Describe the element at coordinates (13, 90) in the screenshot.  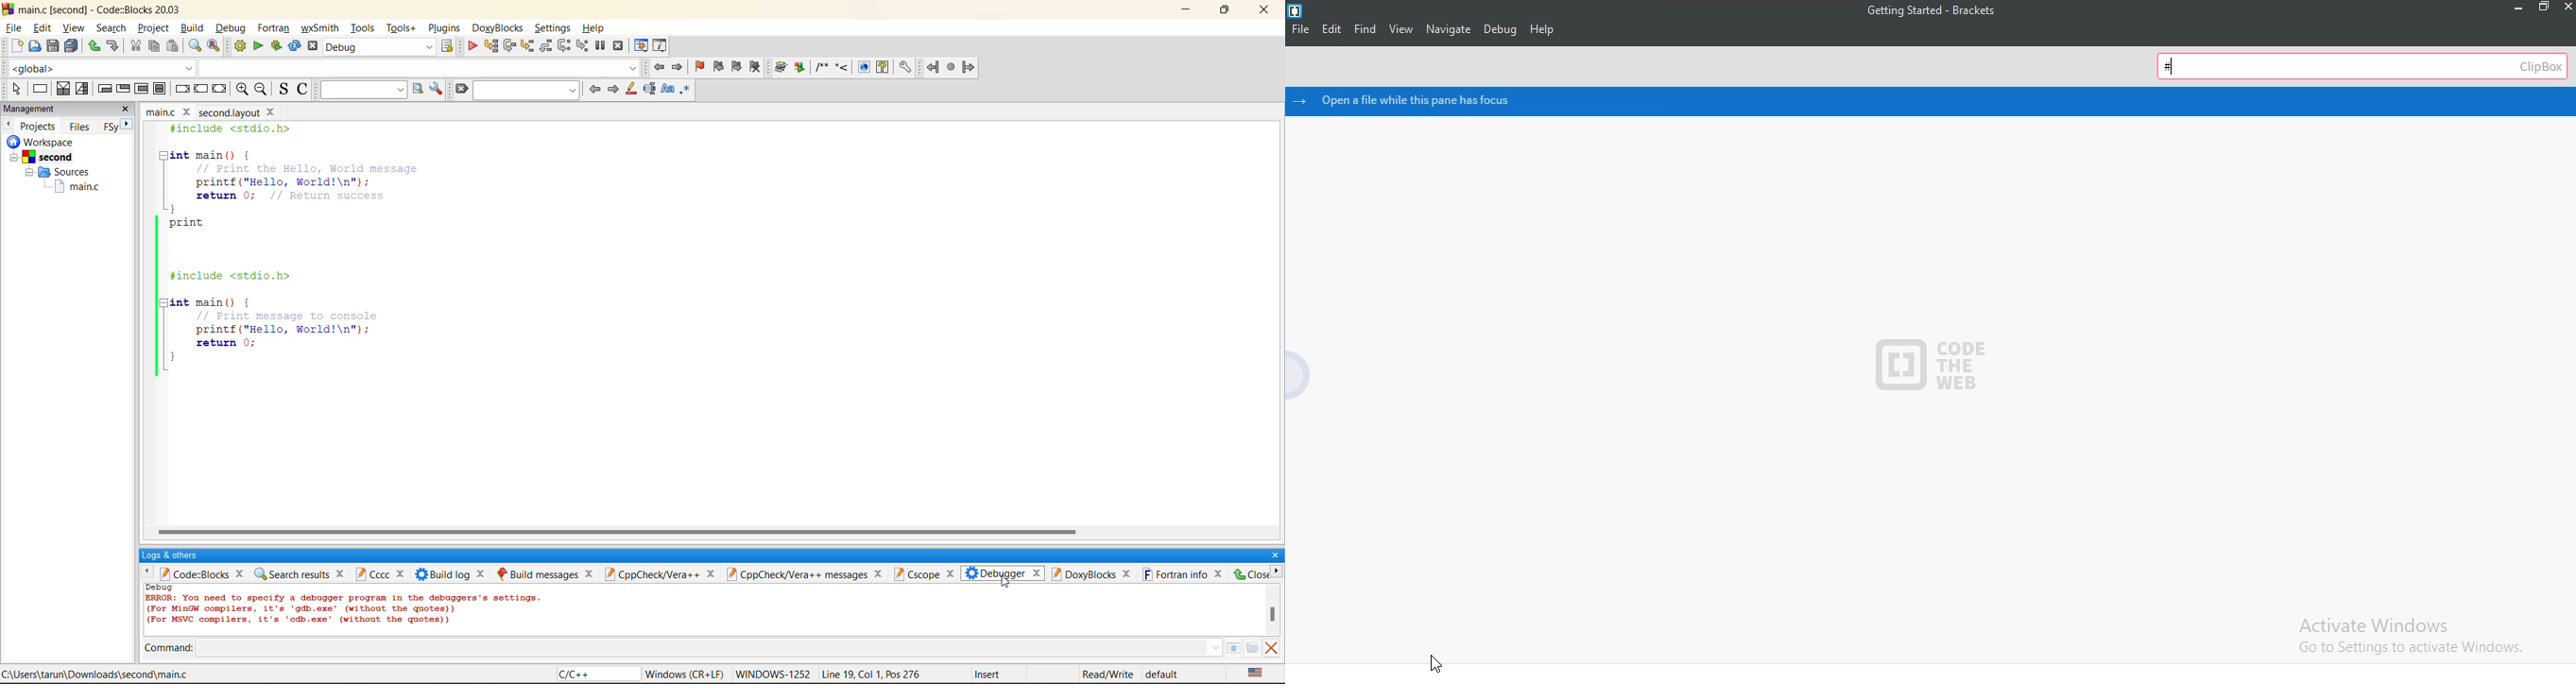
I see `select` at that location.